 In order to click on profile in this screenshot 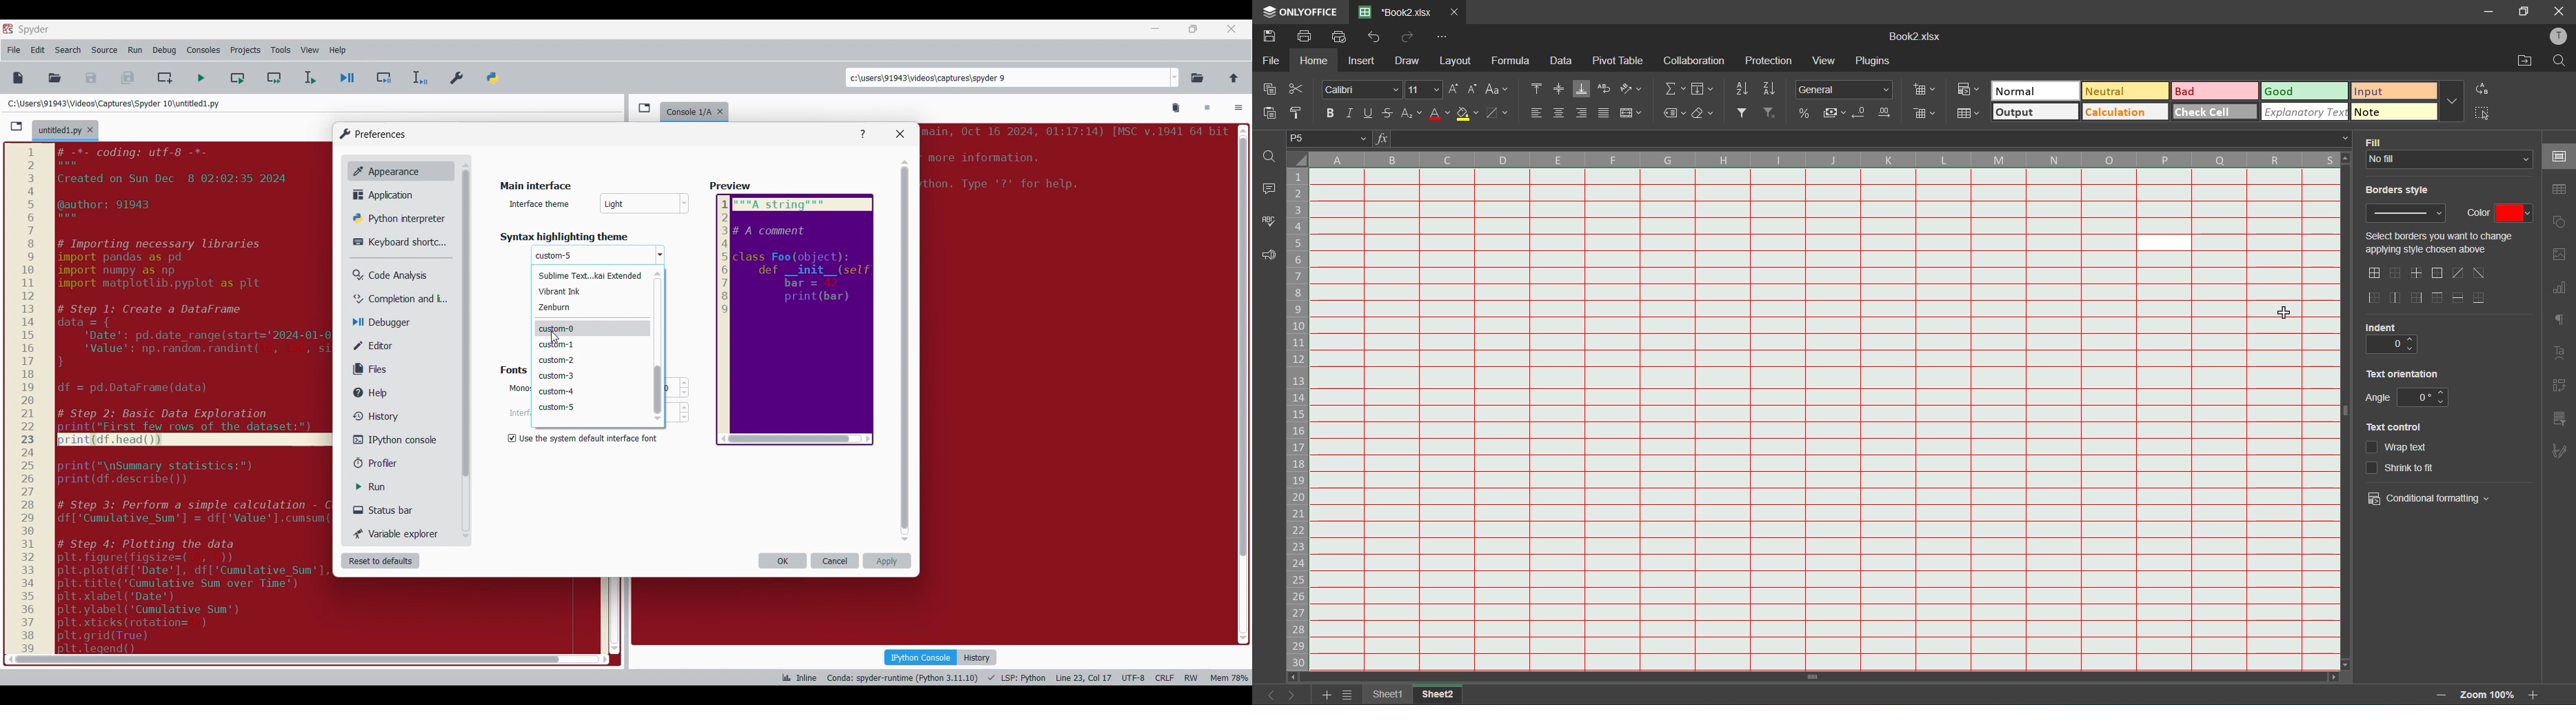, I will do `click(2556, 37)`.